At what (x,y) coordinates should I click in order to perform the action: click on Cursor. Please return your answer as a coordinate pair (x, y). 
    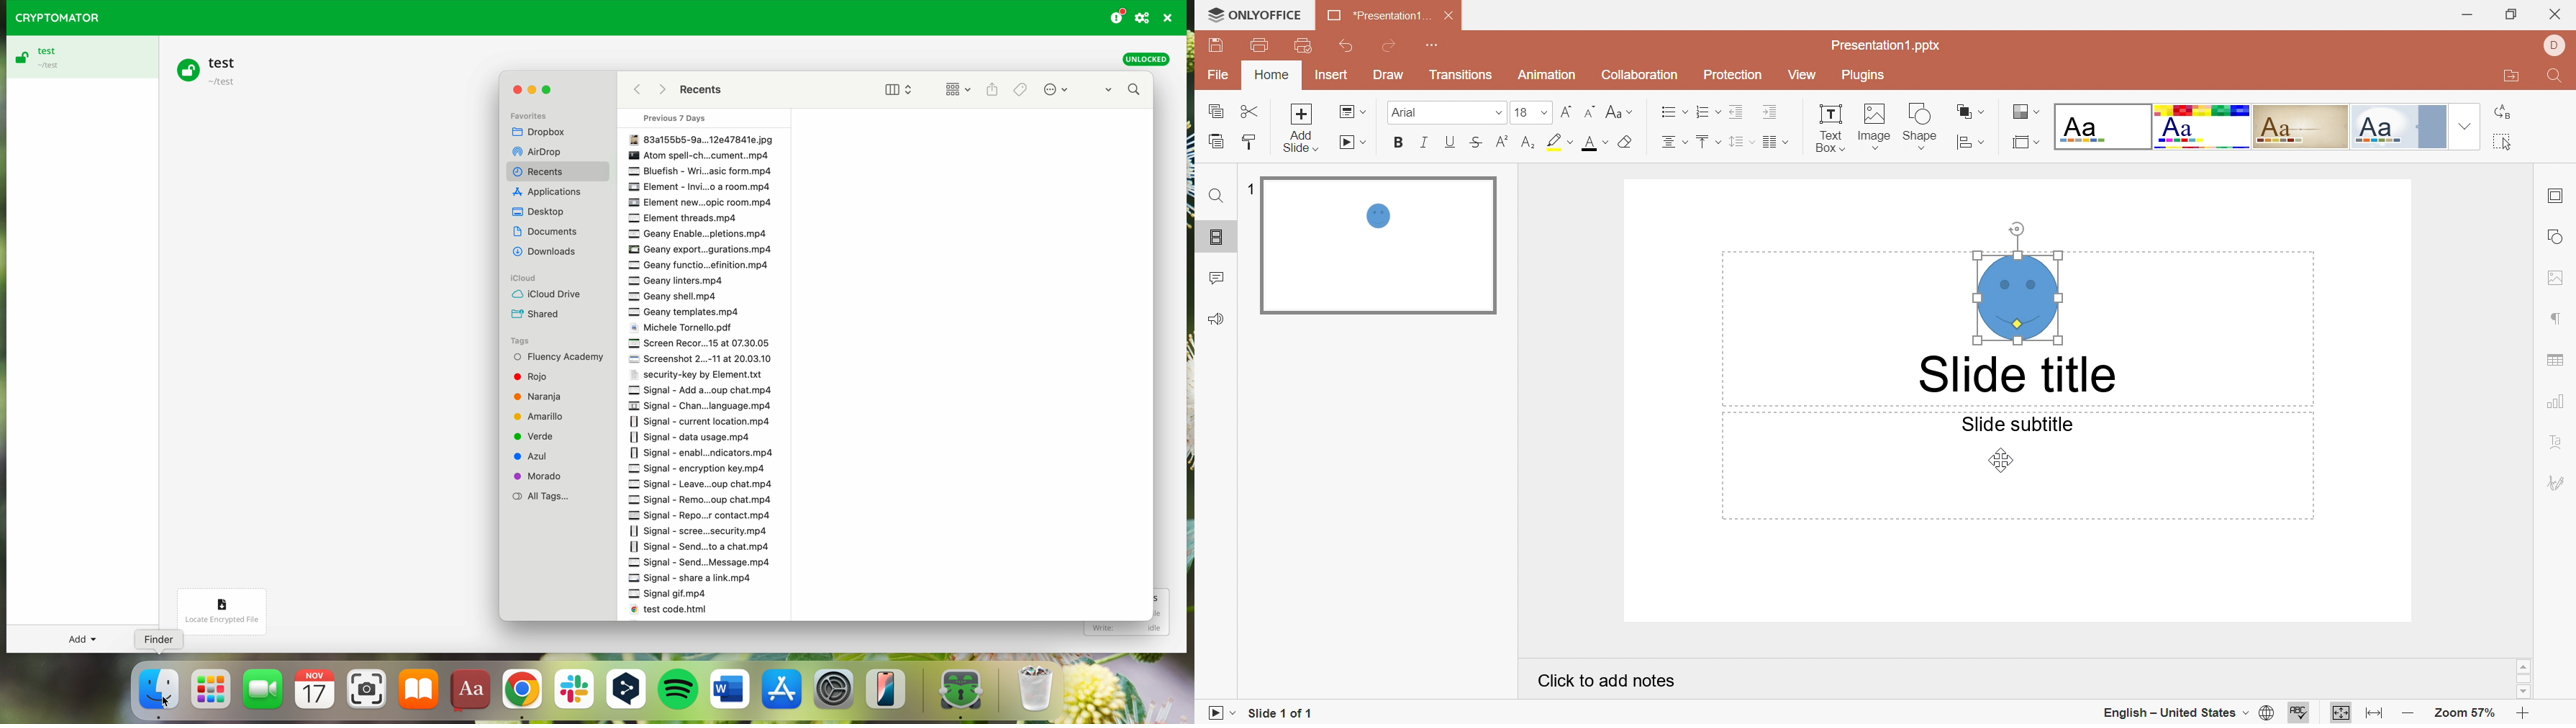
    Looking at the image, I should click on (2000, 458).